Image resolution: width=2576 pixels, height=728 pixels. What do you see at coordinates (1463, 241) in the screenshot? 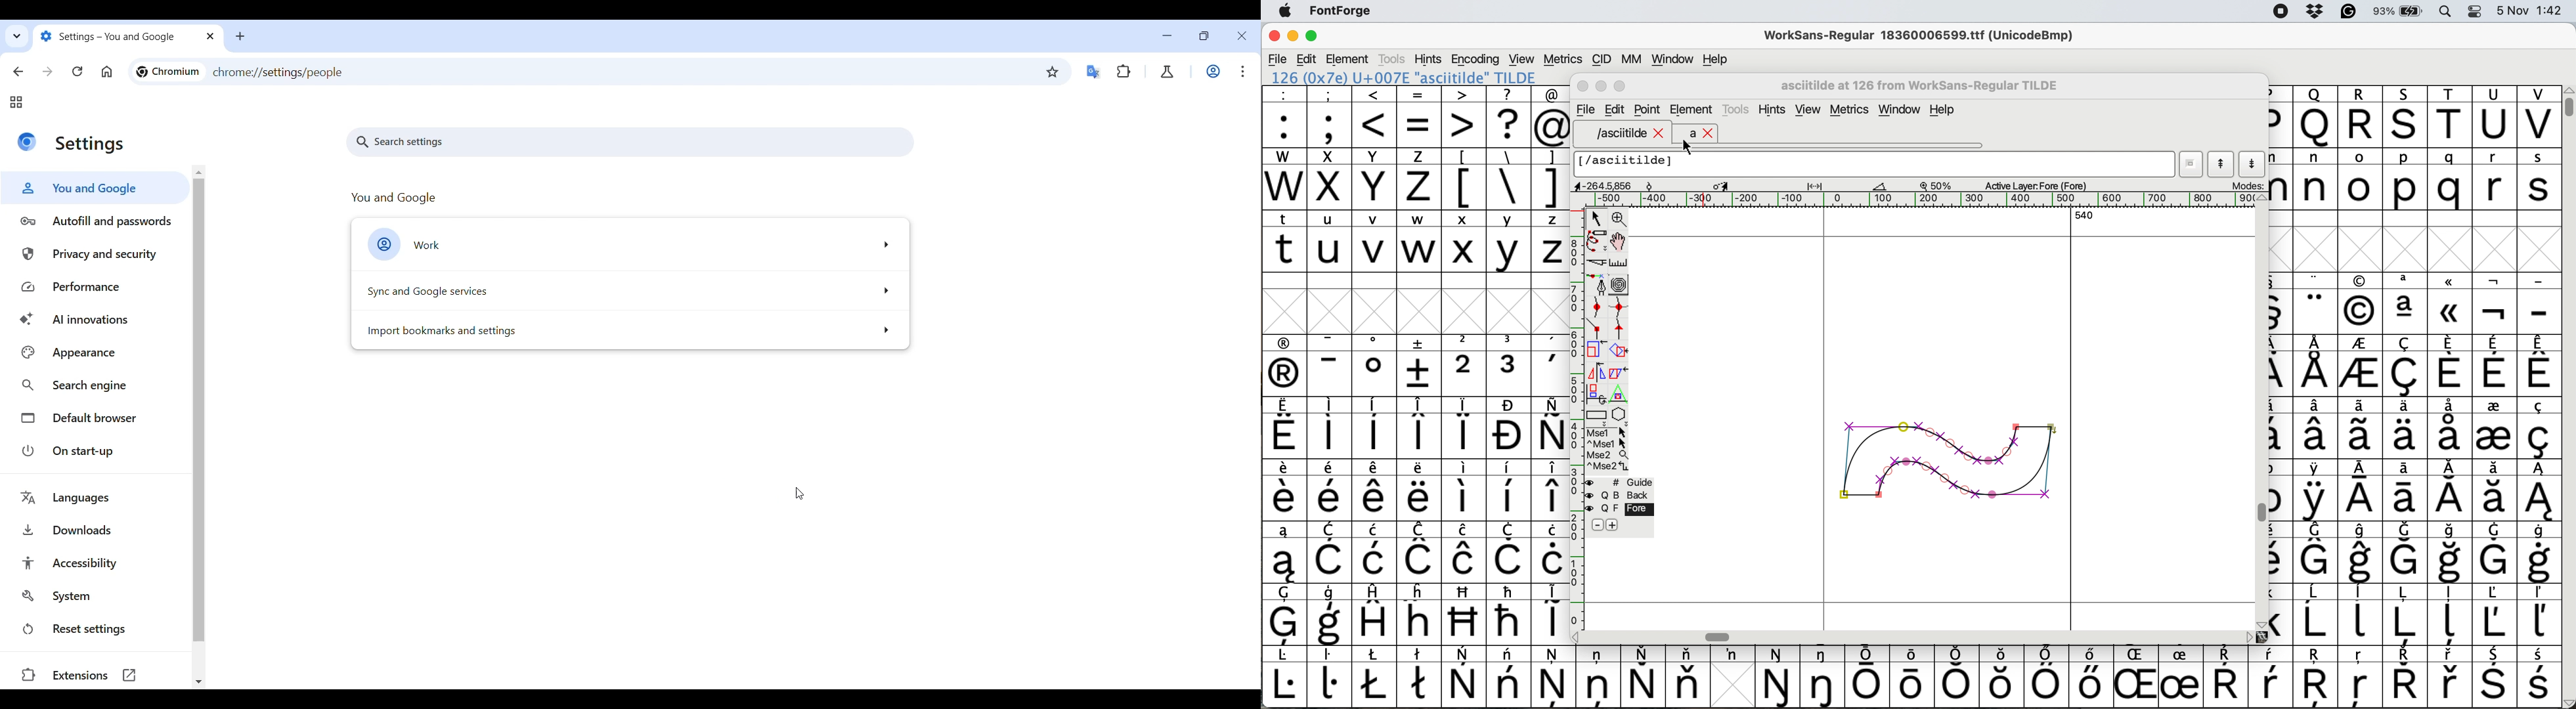
I see `x` at bounding box center [1463, 241].